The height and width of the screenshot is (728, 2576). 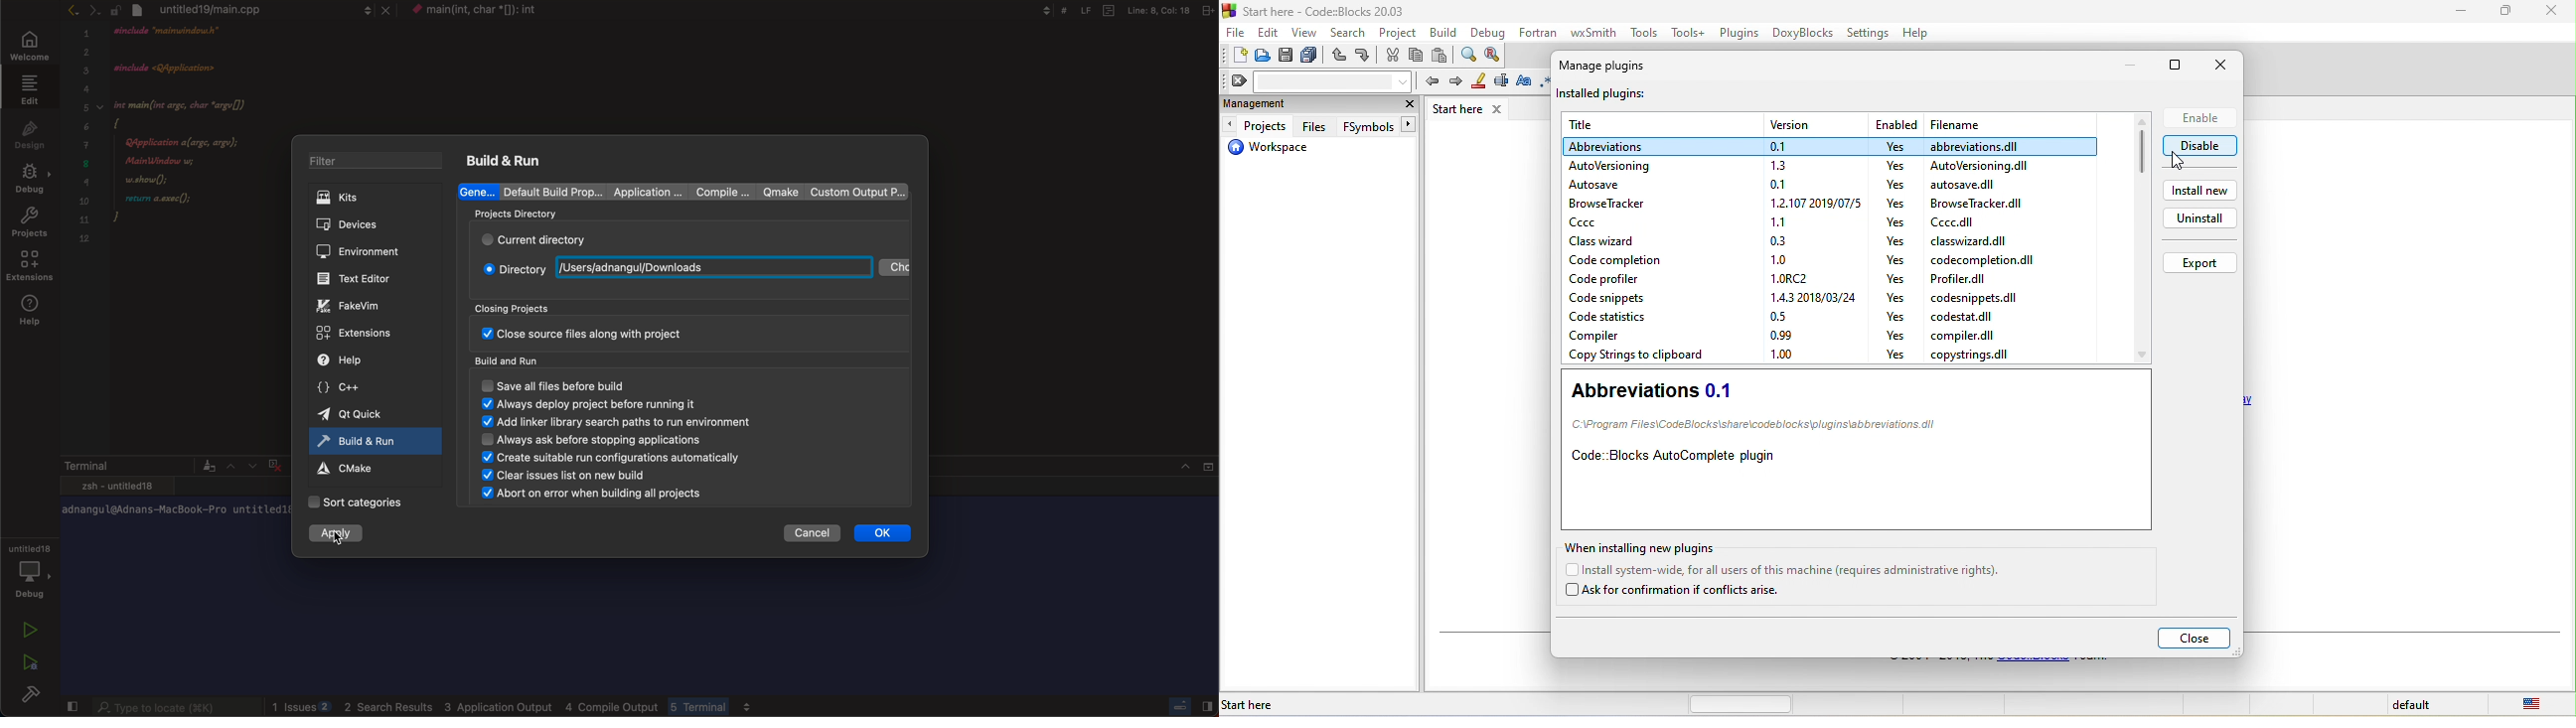 What do you see at coordinates (610, 459) in the screenshot?
I see `create suitable run configuration ` at bounding box center [610, 459].